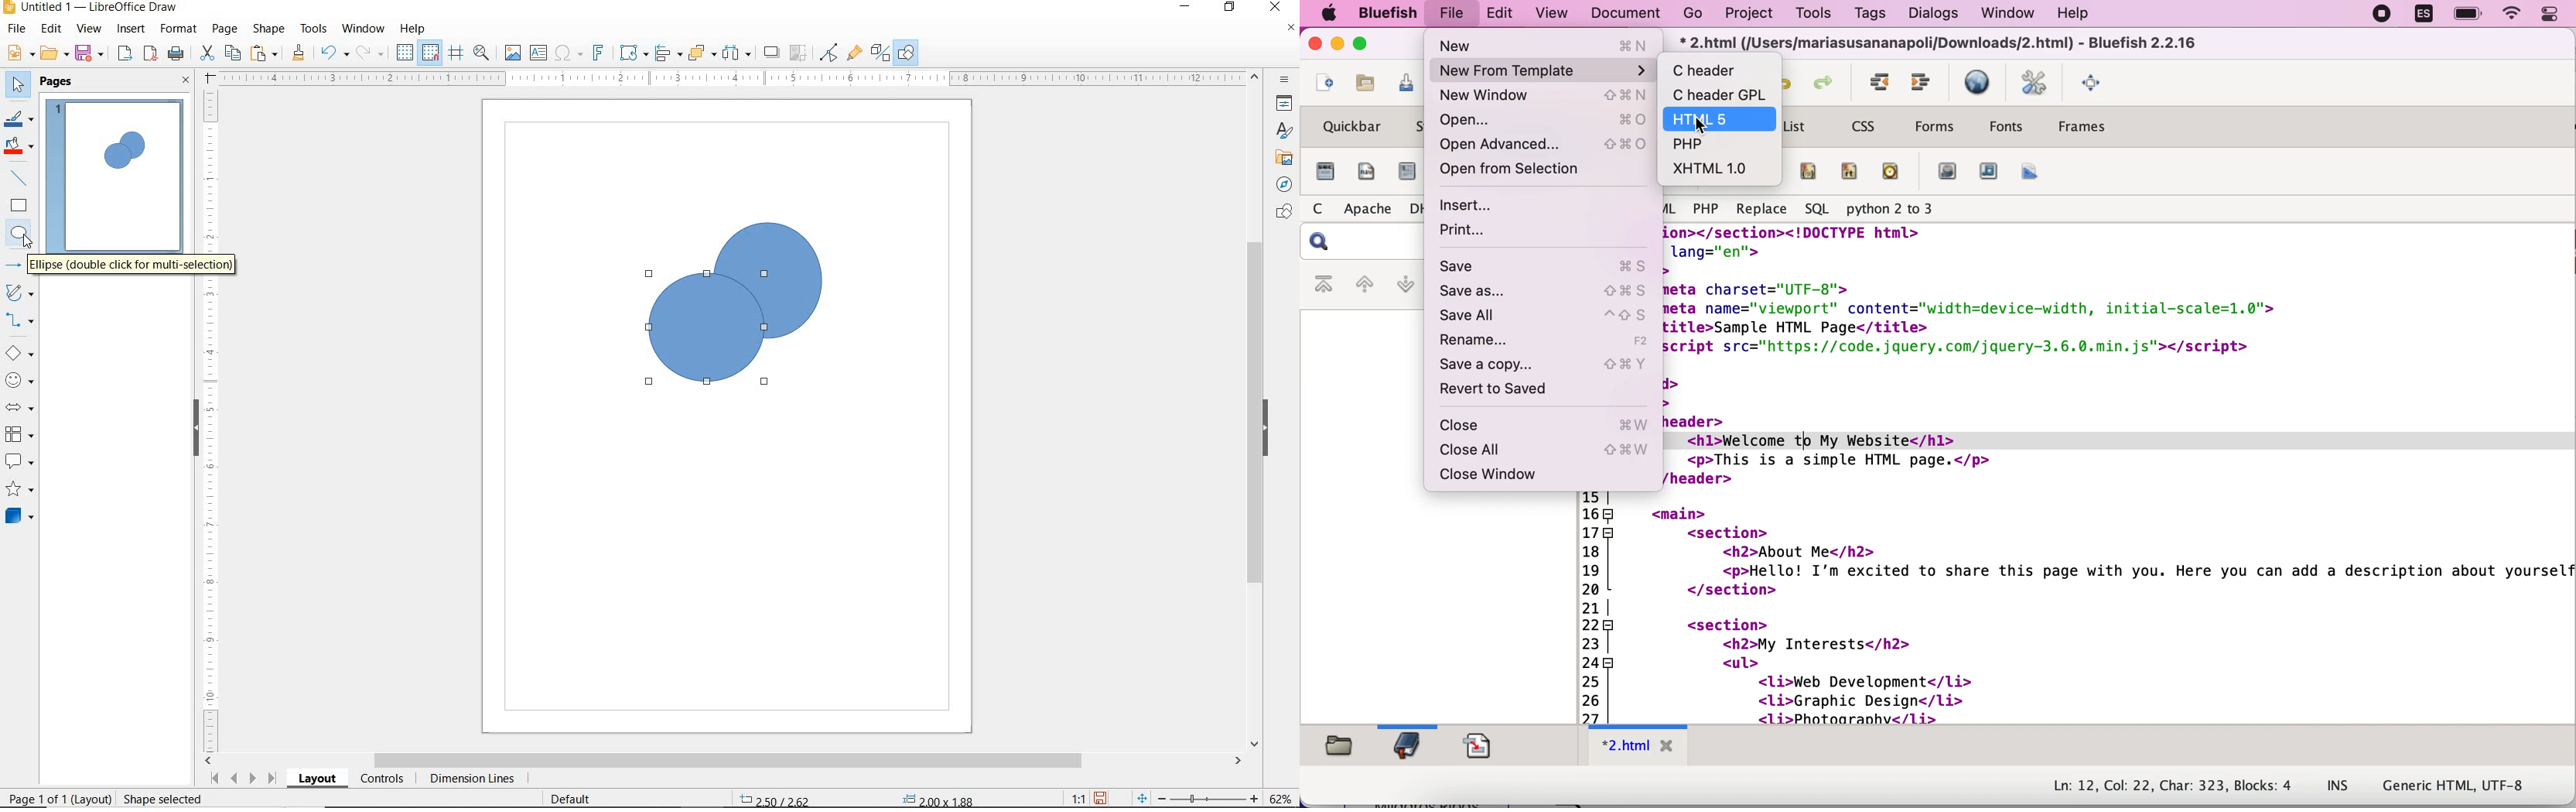 The width and height of the screenshot is (2576, 812). What do you see at coordinates (2421, 16) in the screenshot?
I see `ES` at bounding box center [2421, 16].